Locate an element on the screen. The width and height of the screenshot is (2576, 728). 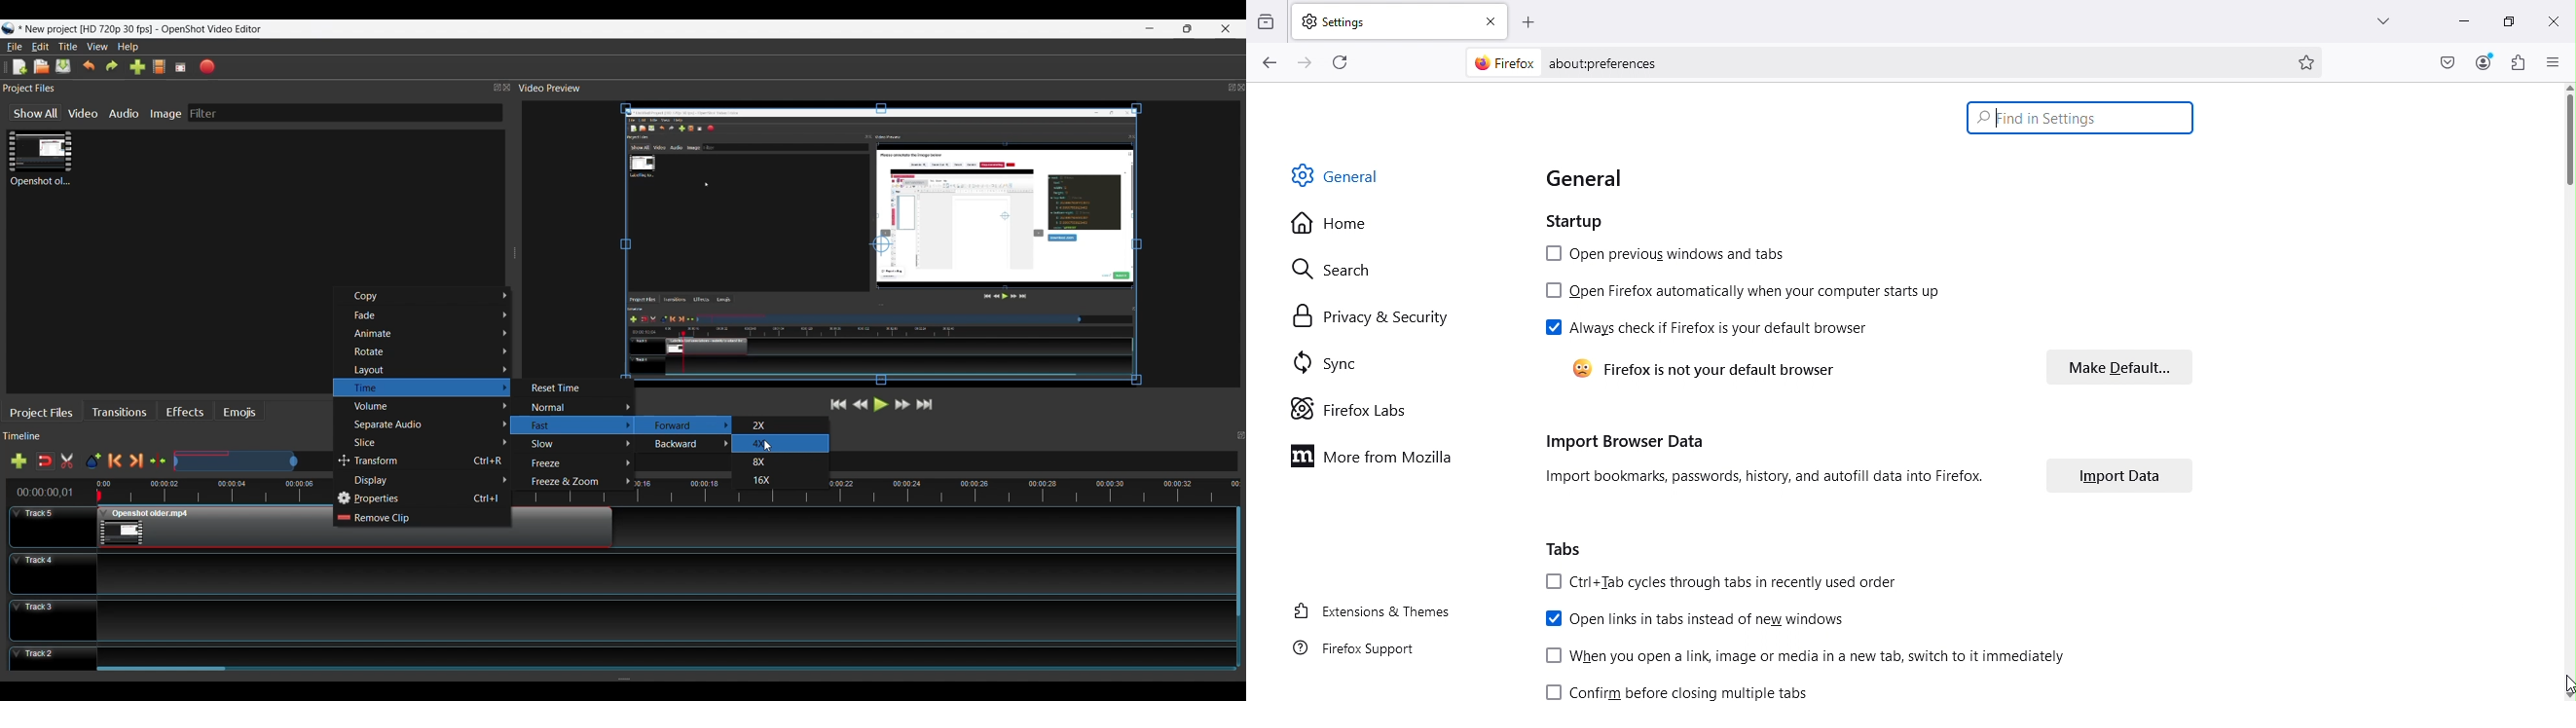
More from Mozilla is located at coordinates (1378, 461).